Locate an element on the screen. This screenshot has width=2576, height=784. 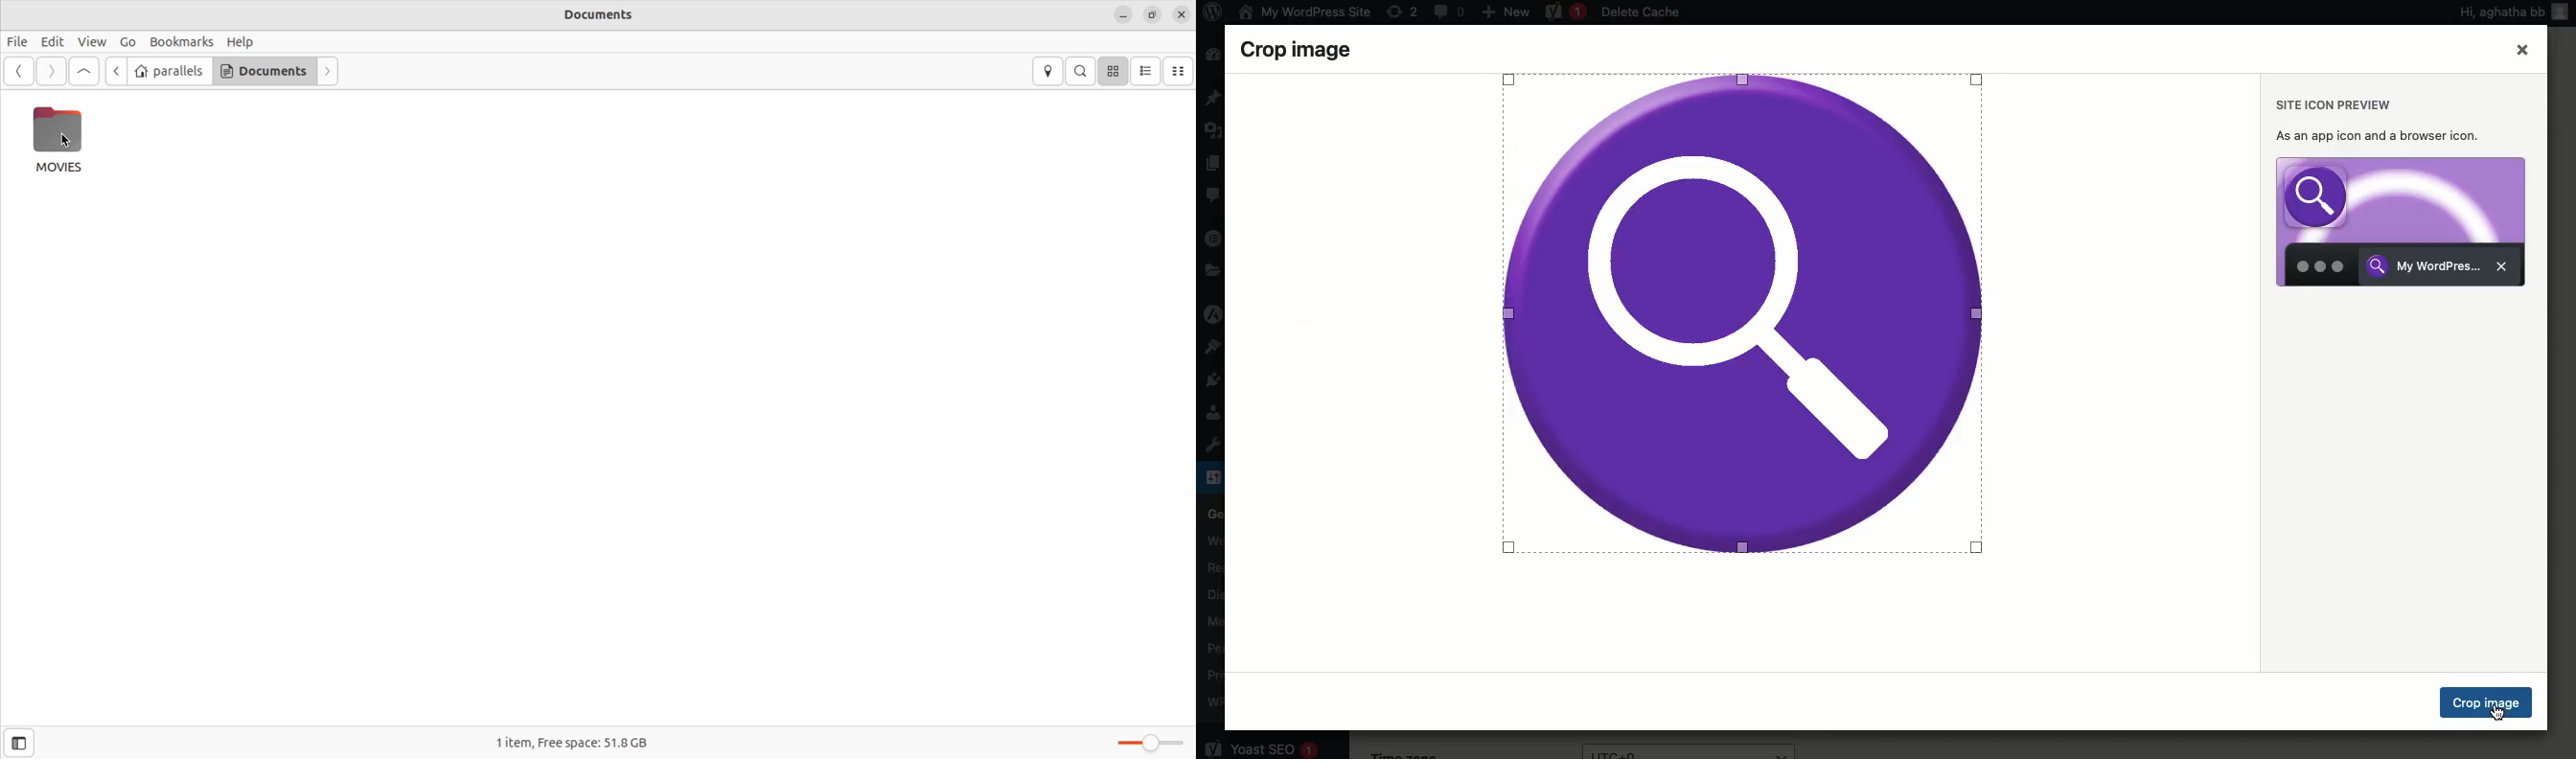
Yoast 1 is located at coordinates (1563, 12).